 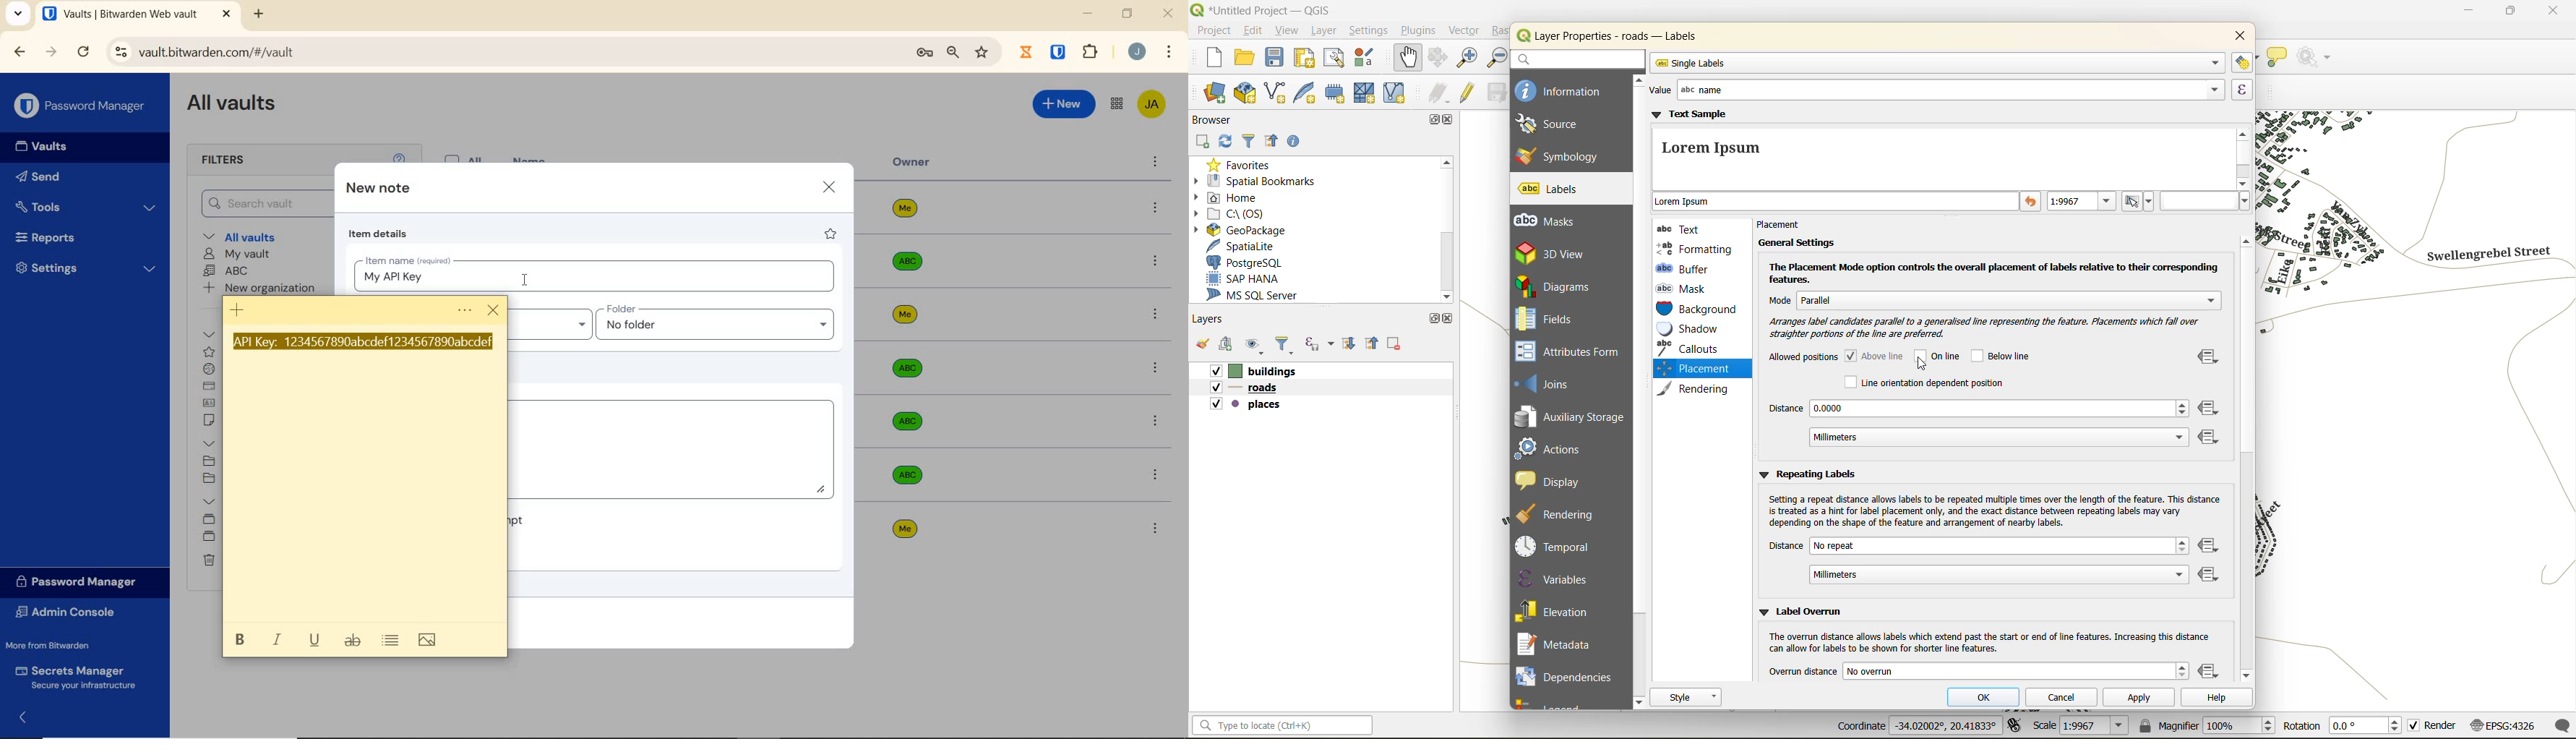 What do you see at coordinates (952, 53) in the screenshot?
I see `zoom` at bounding box center [952, 53].